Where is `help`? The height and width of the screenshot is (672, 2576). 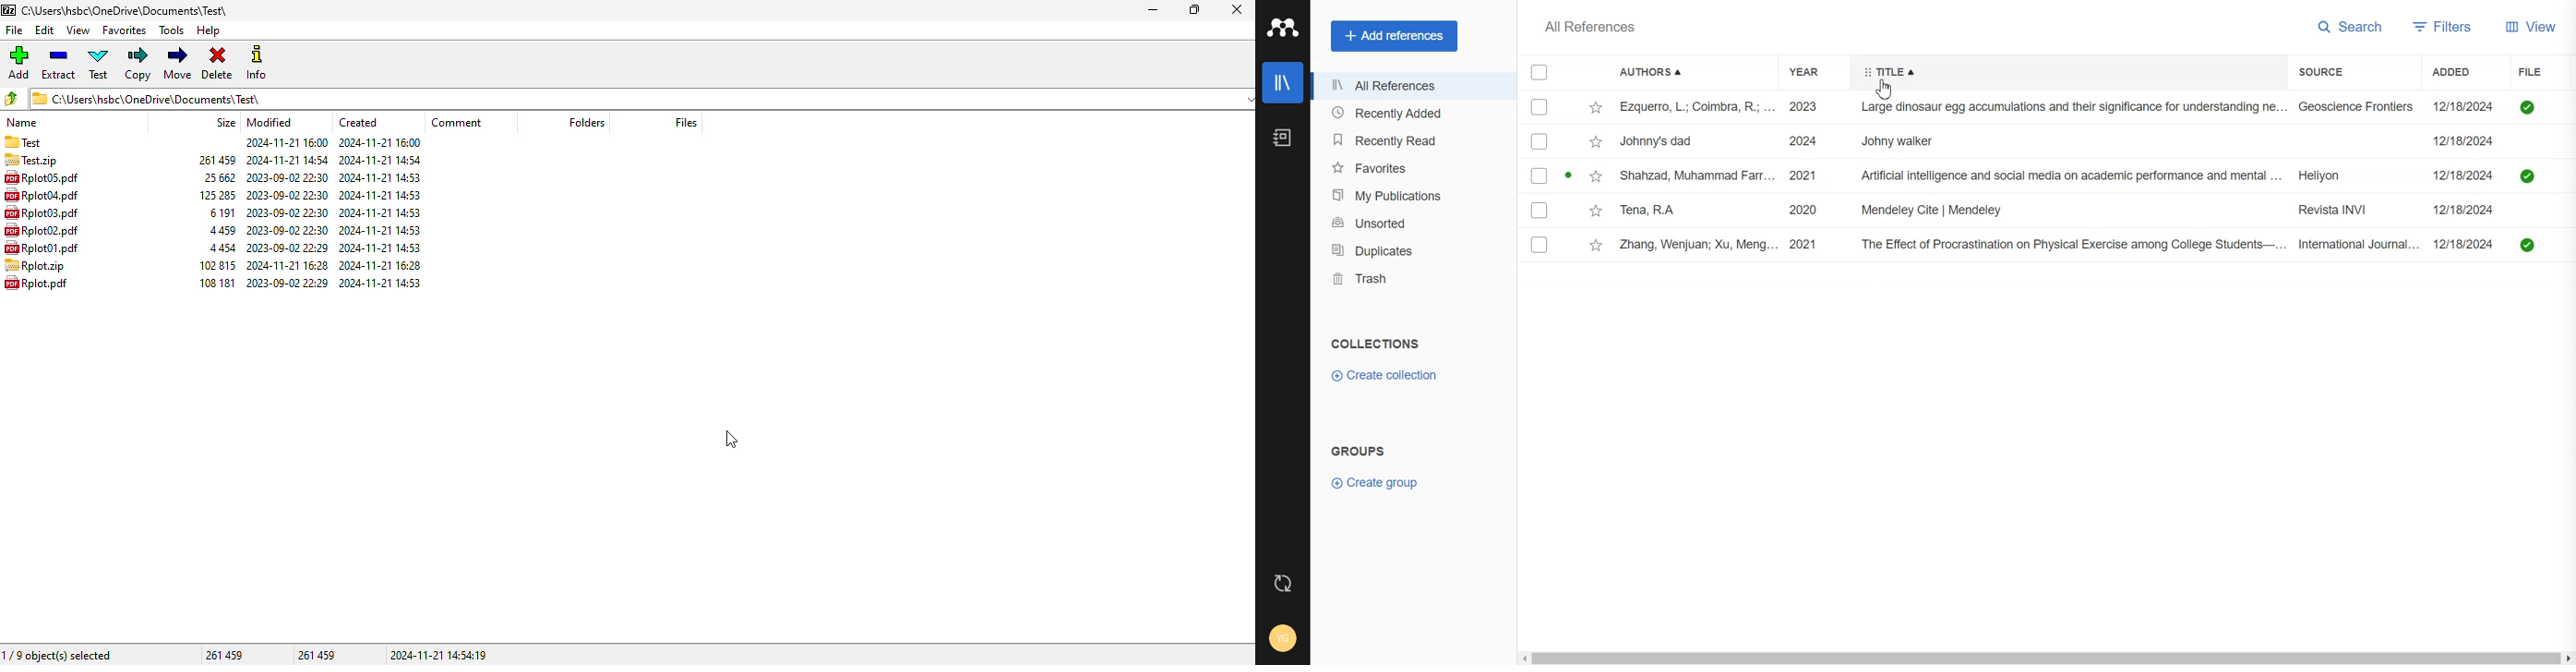
help is located at coordinates (208, 30).